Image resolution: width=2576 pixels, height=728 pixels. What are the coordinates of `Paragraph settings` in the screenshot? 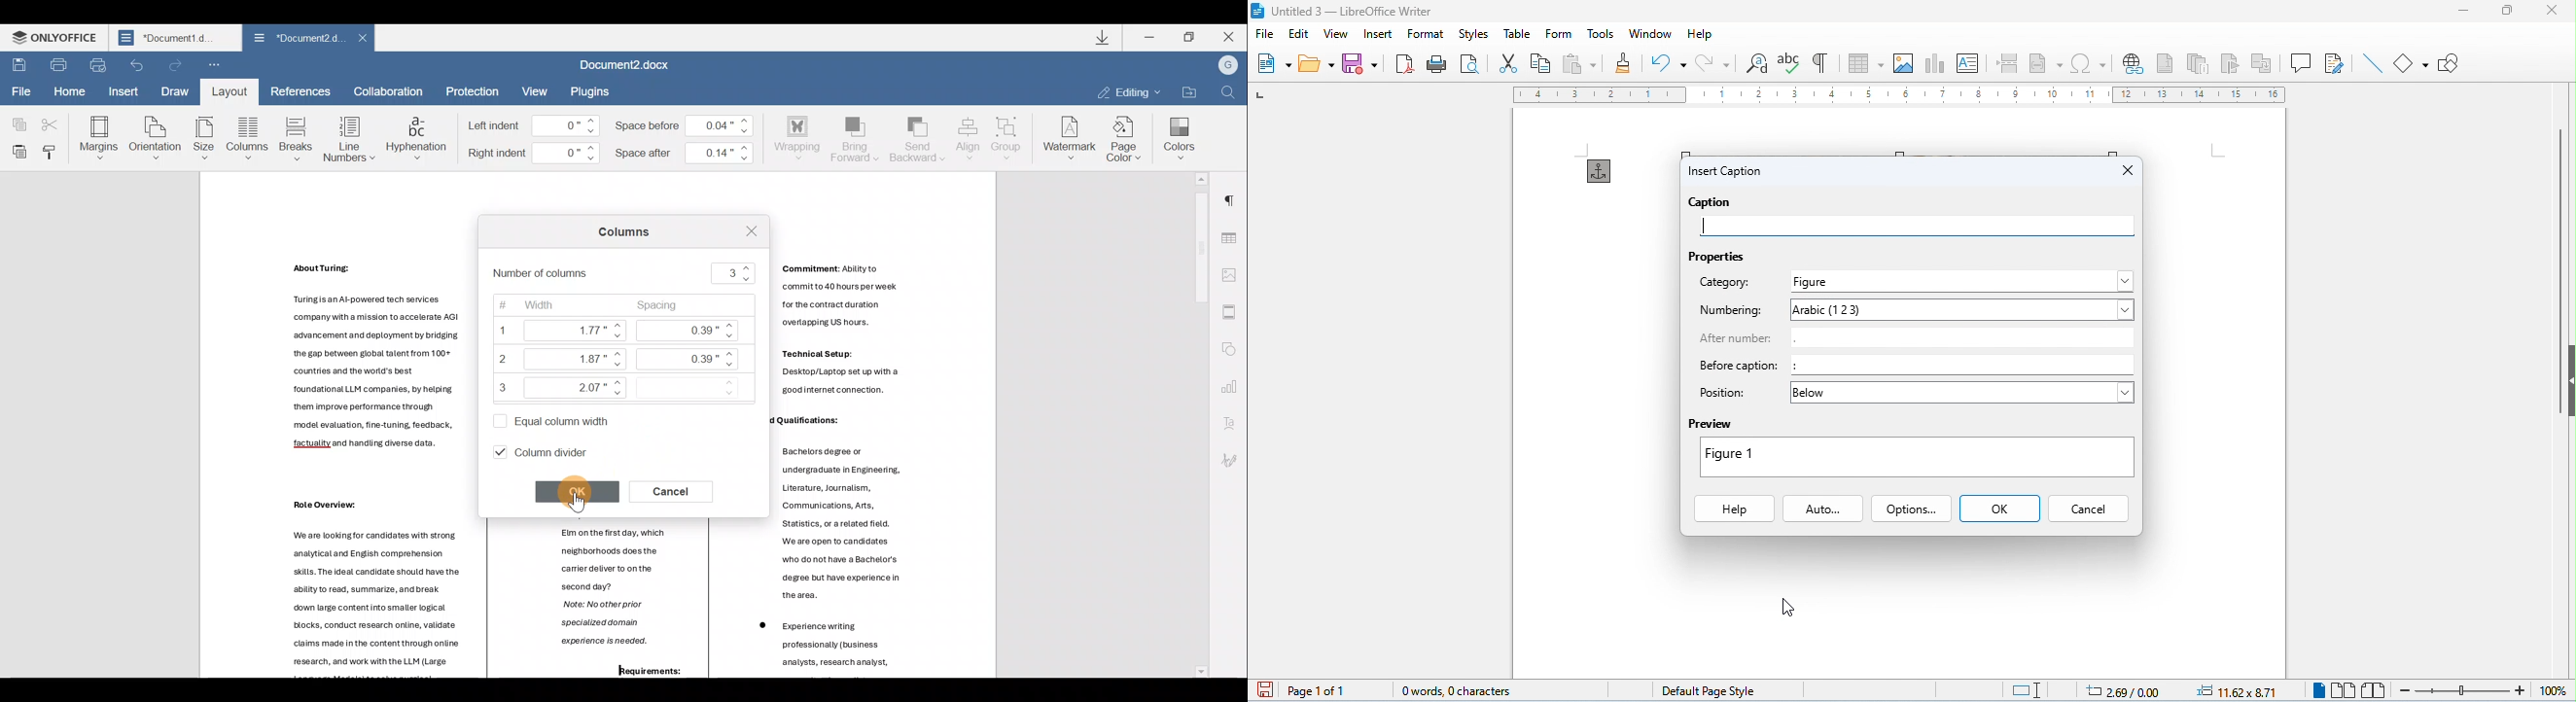 It's located at (1235, 196).